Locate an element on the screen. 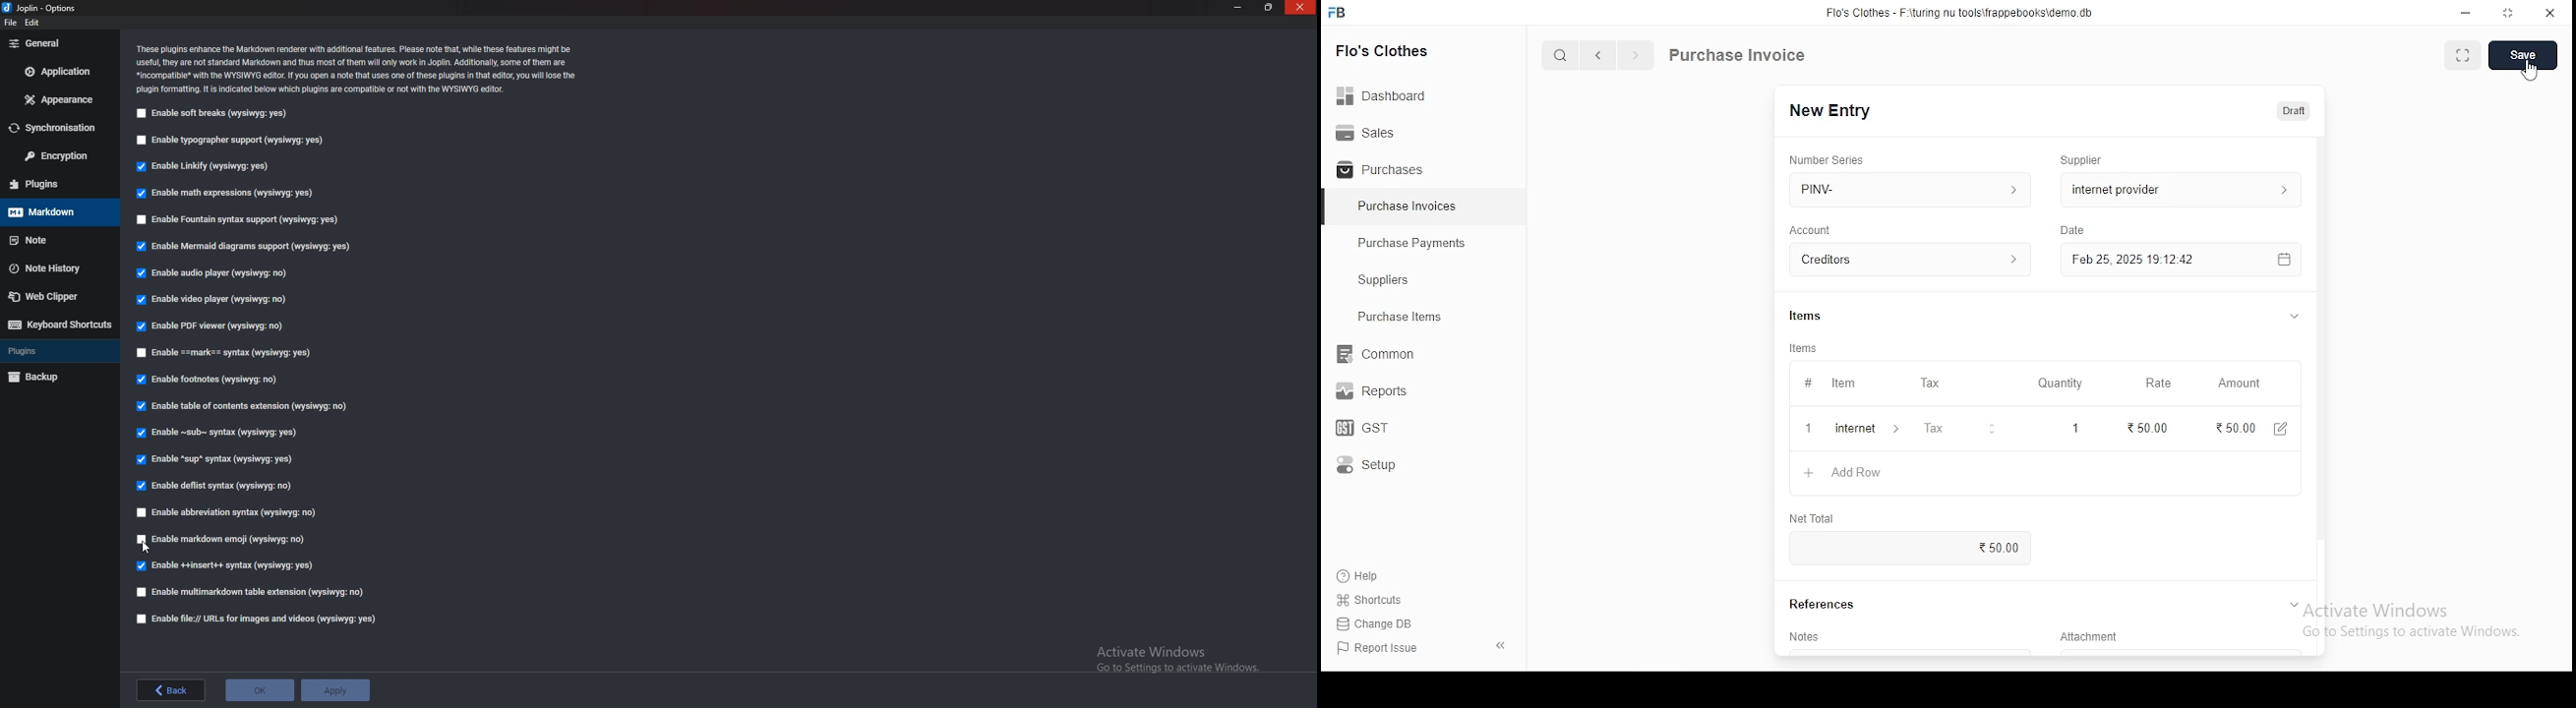  Enable Mark syntax is located at coordinates (243, 352).